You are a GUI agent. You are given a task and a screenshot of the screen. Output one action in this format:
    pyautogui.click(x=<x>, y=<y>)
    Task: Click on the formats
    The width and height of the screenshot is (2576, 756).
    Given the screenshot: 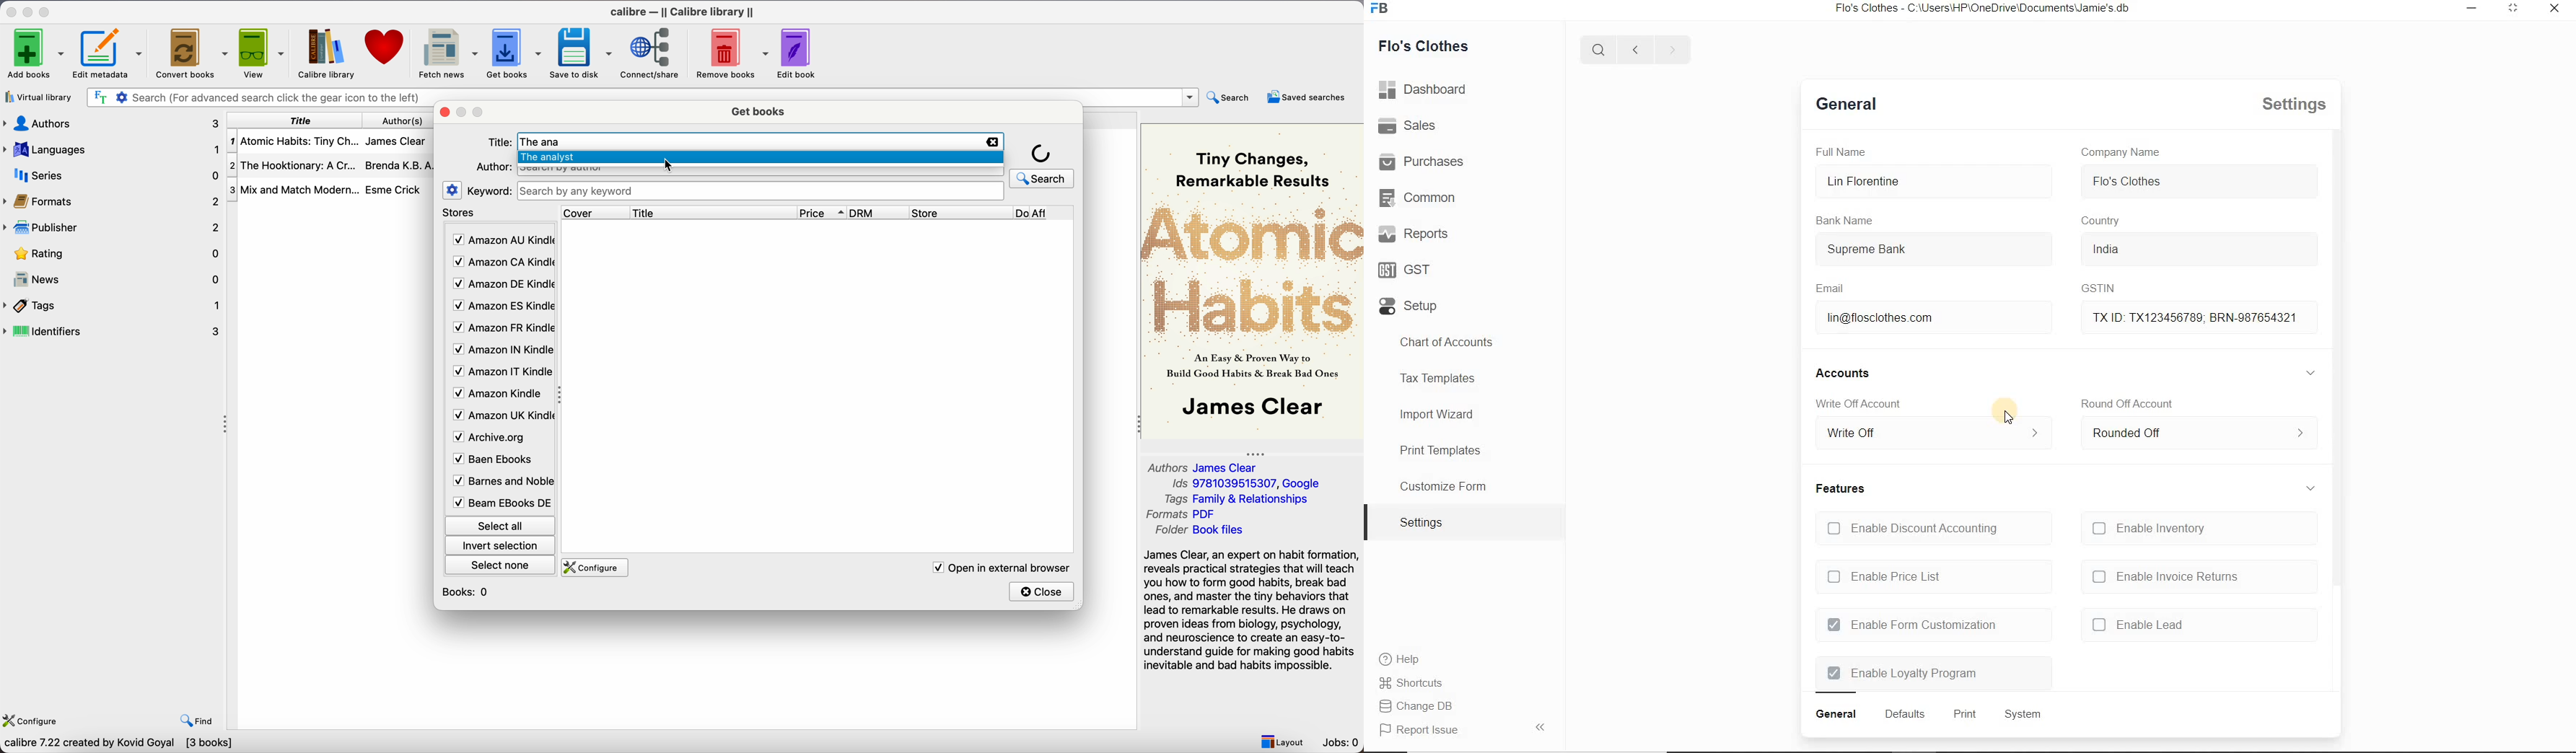 What is the action you would take?
    pyautogui.click(x=114, y=202)
    